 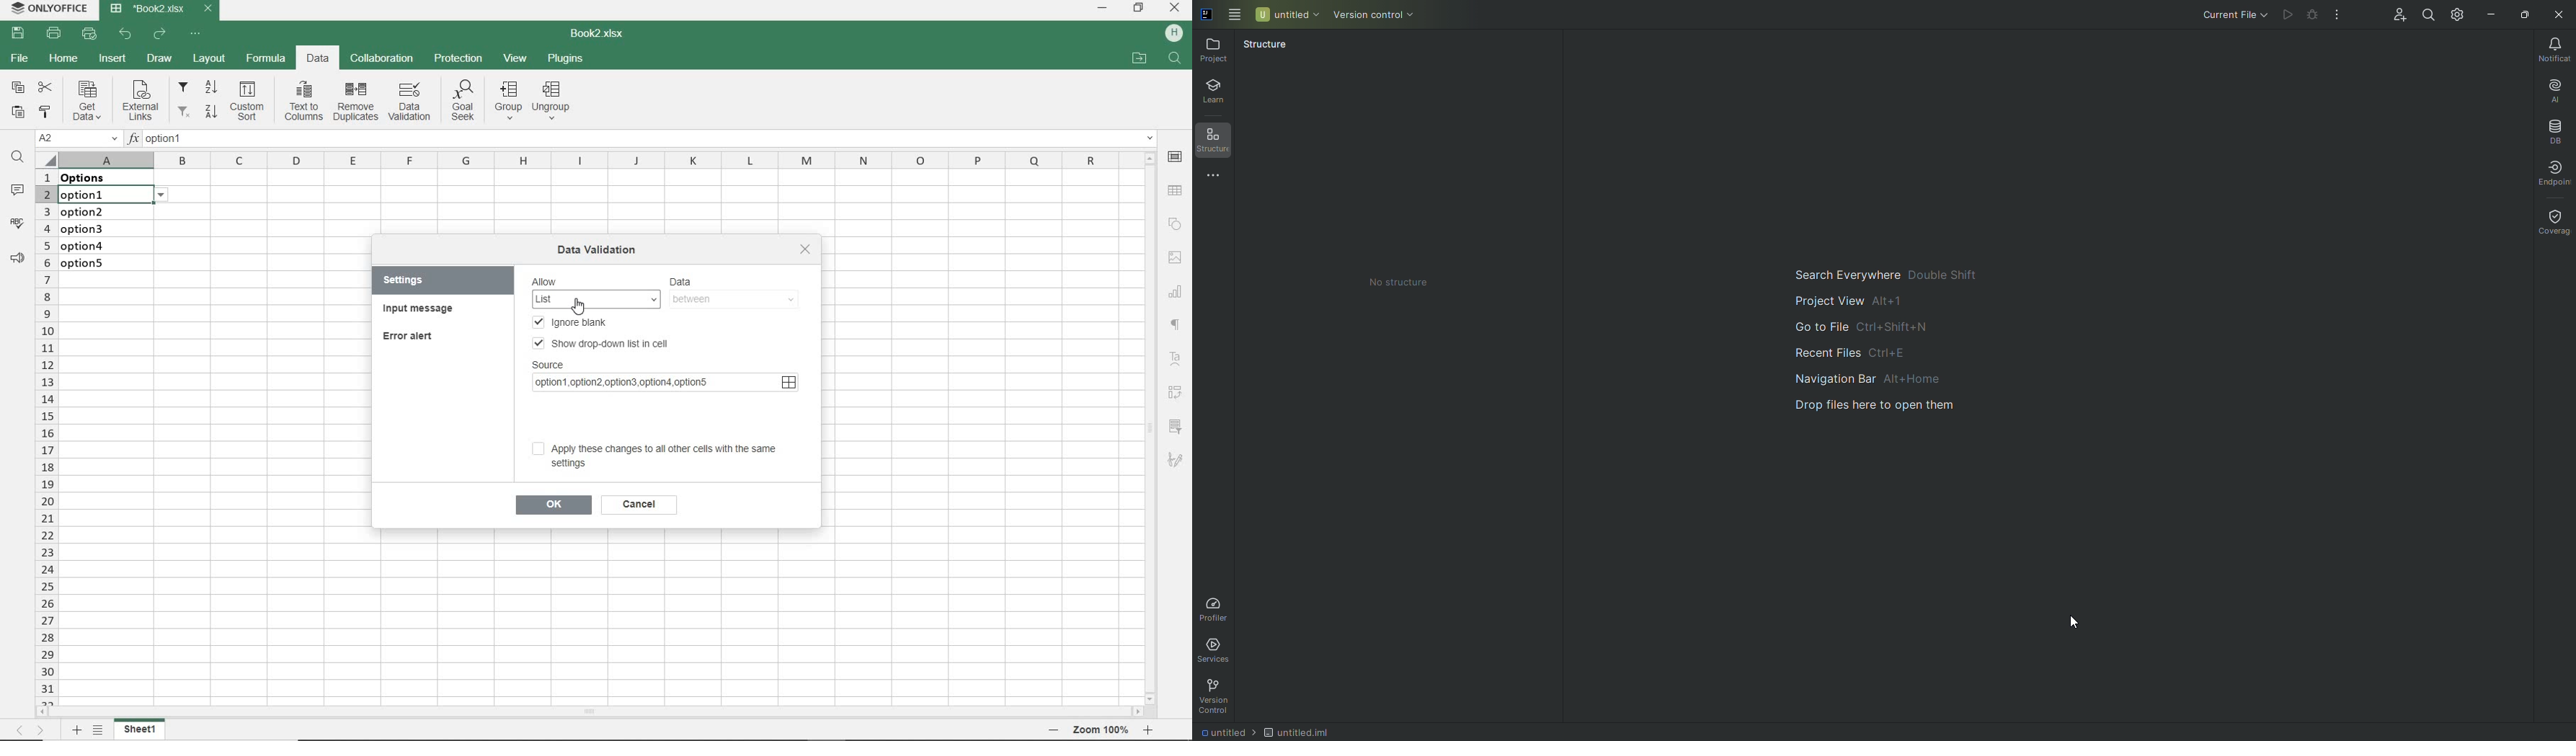 What do you see at coordinates (1219, 177) in the screenshot?
I see `More tools` at bounding box center [1219, 177].